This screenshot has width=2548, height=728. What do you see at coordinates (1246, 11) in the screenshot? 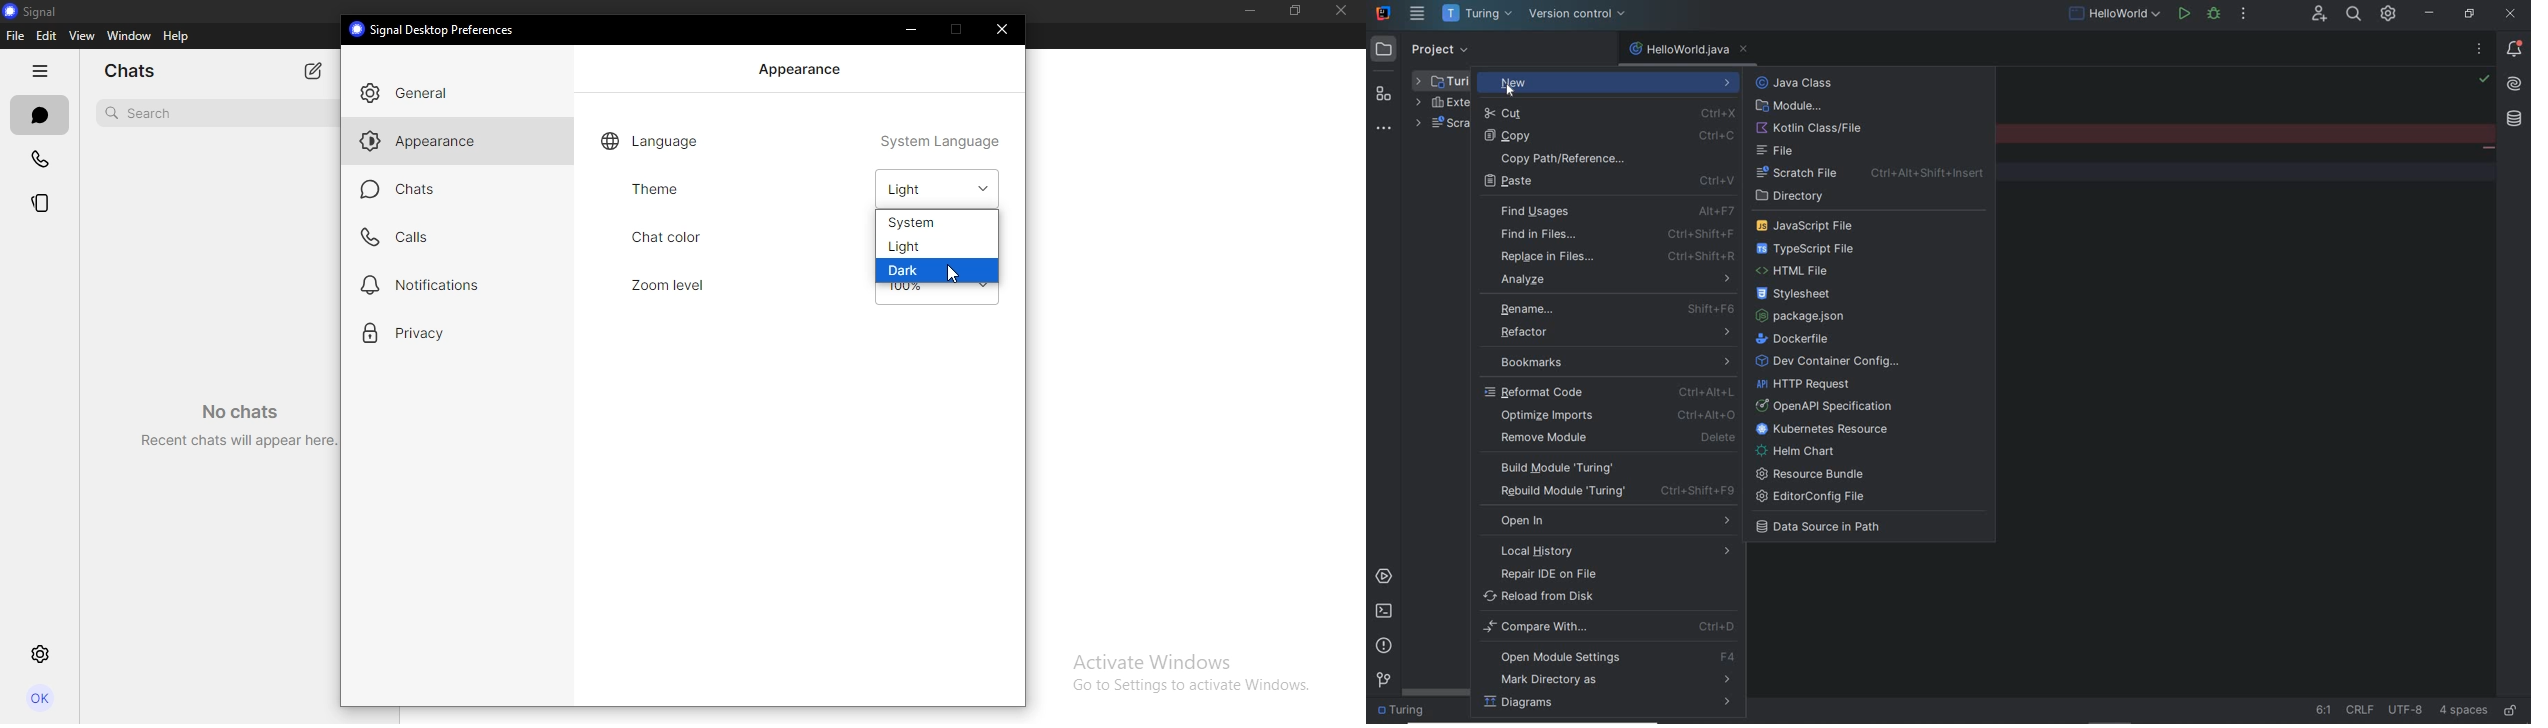
I see `minimize` at bounding box center [1246, 11].